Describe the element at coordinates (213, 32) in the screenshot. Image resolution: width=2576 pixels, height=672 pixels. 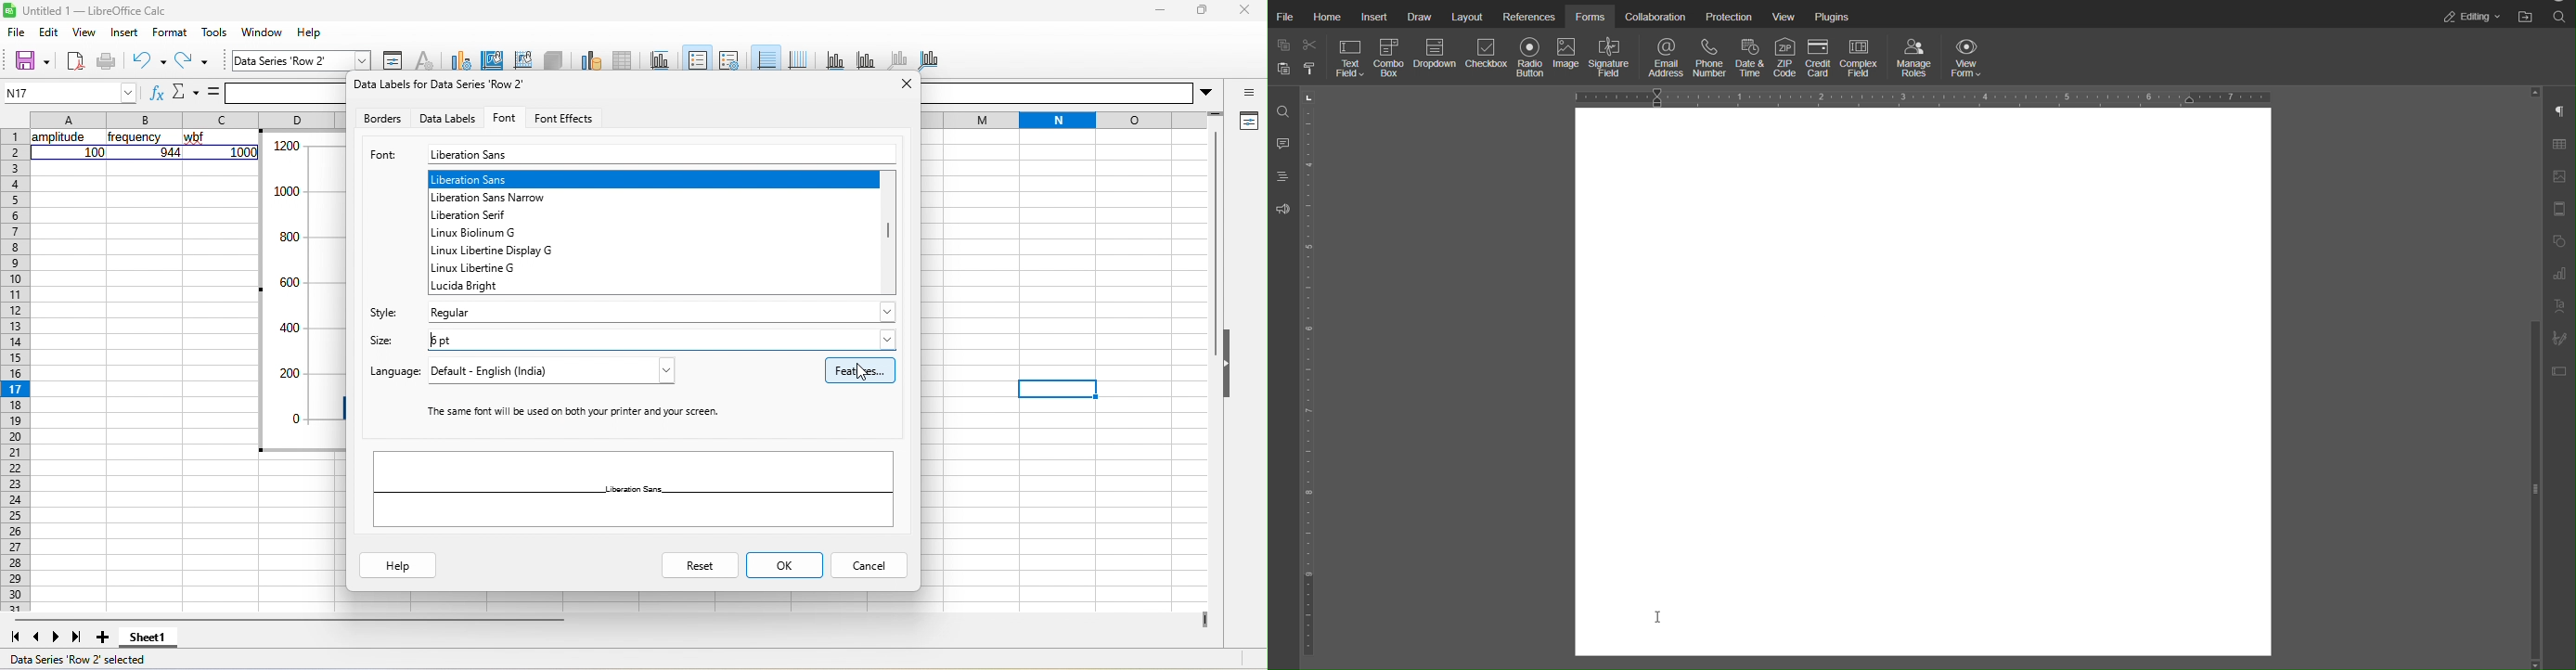
I see `tools` at that location.